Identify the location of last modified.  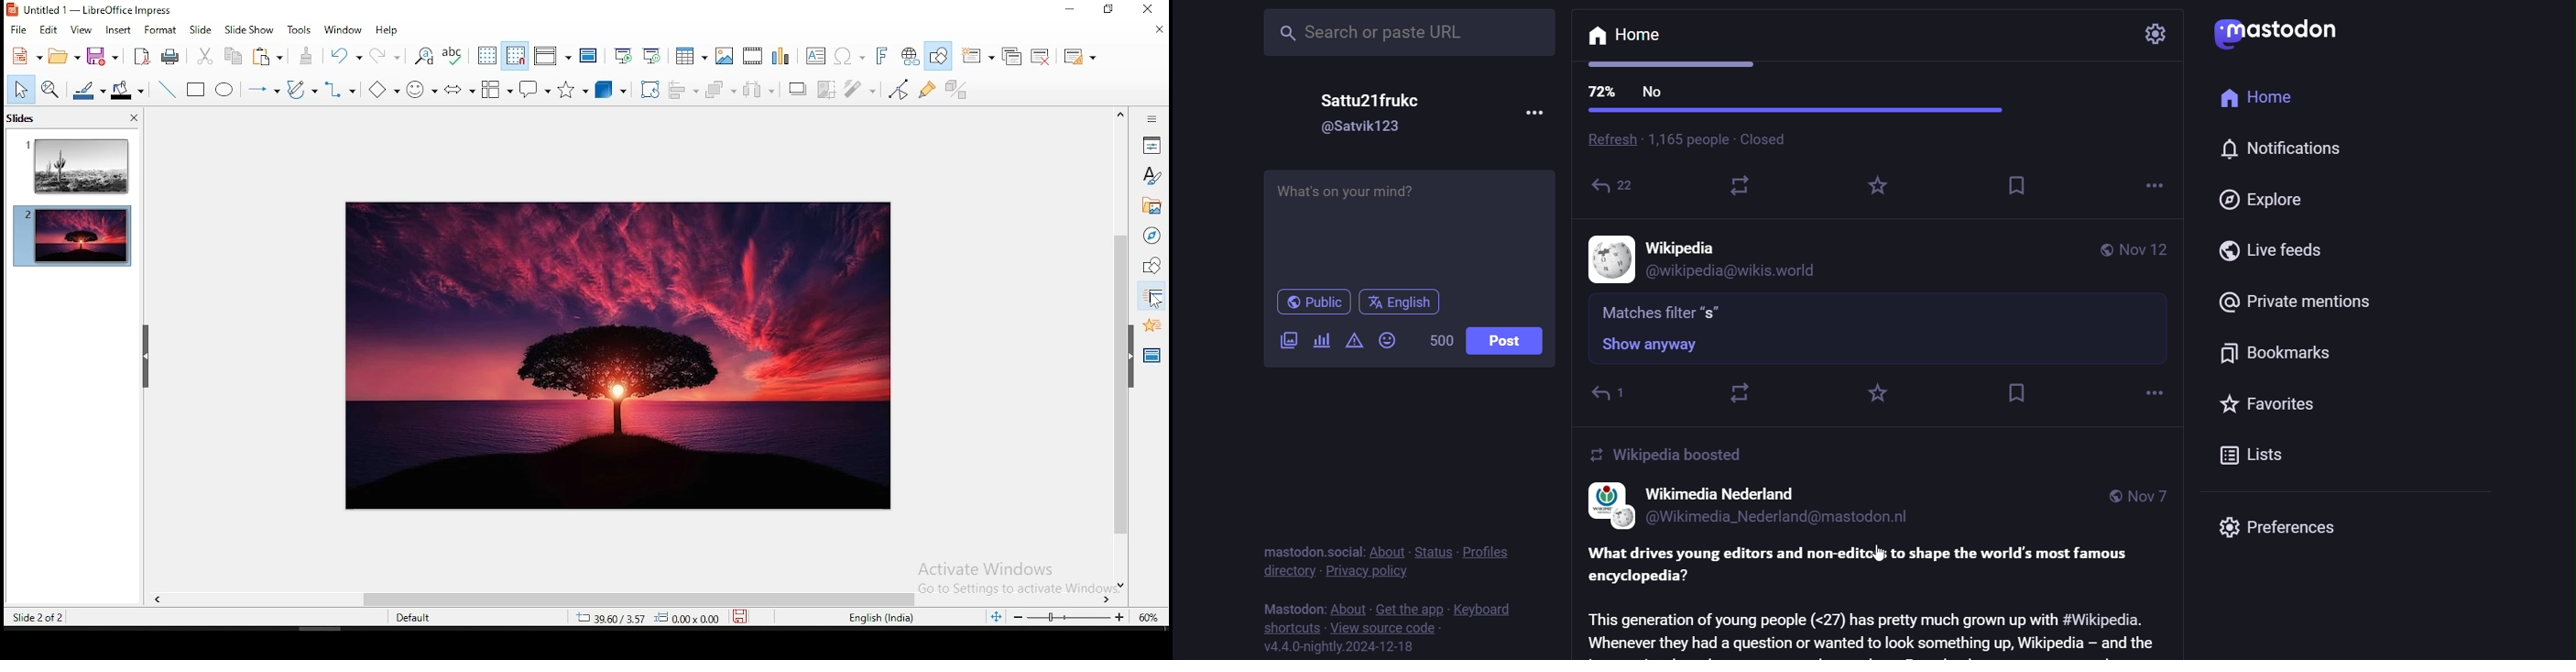
(2147, 251).